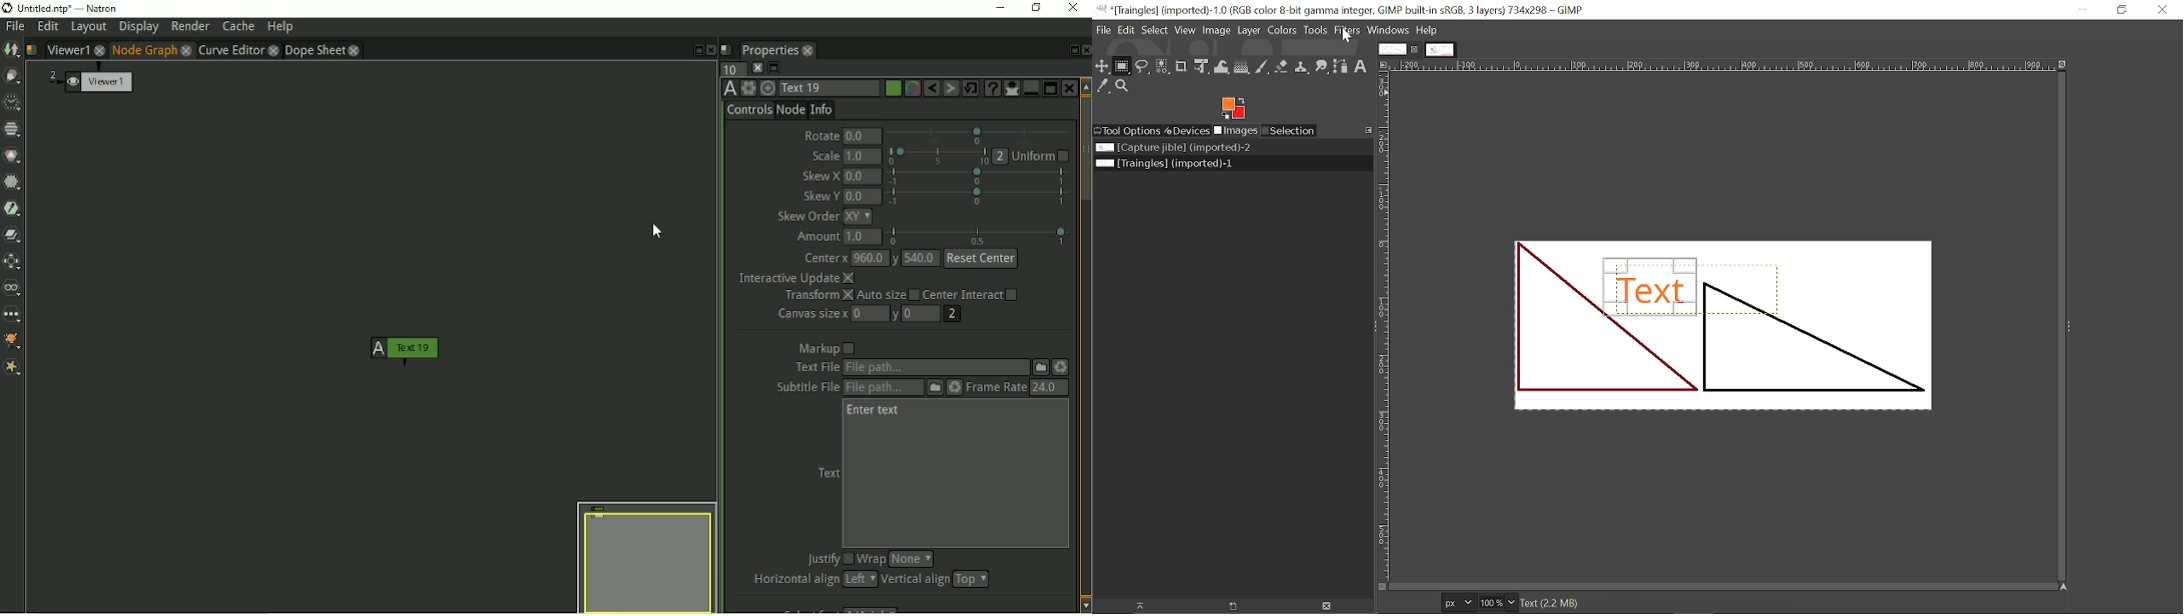 The image size is (2184, 616). What do you see at coordinates (805, 216) in the screenshot?
I see `Skew Order` at bounding box center [805, 216].